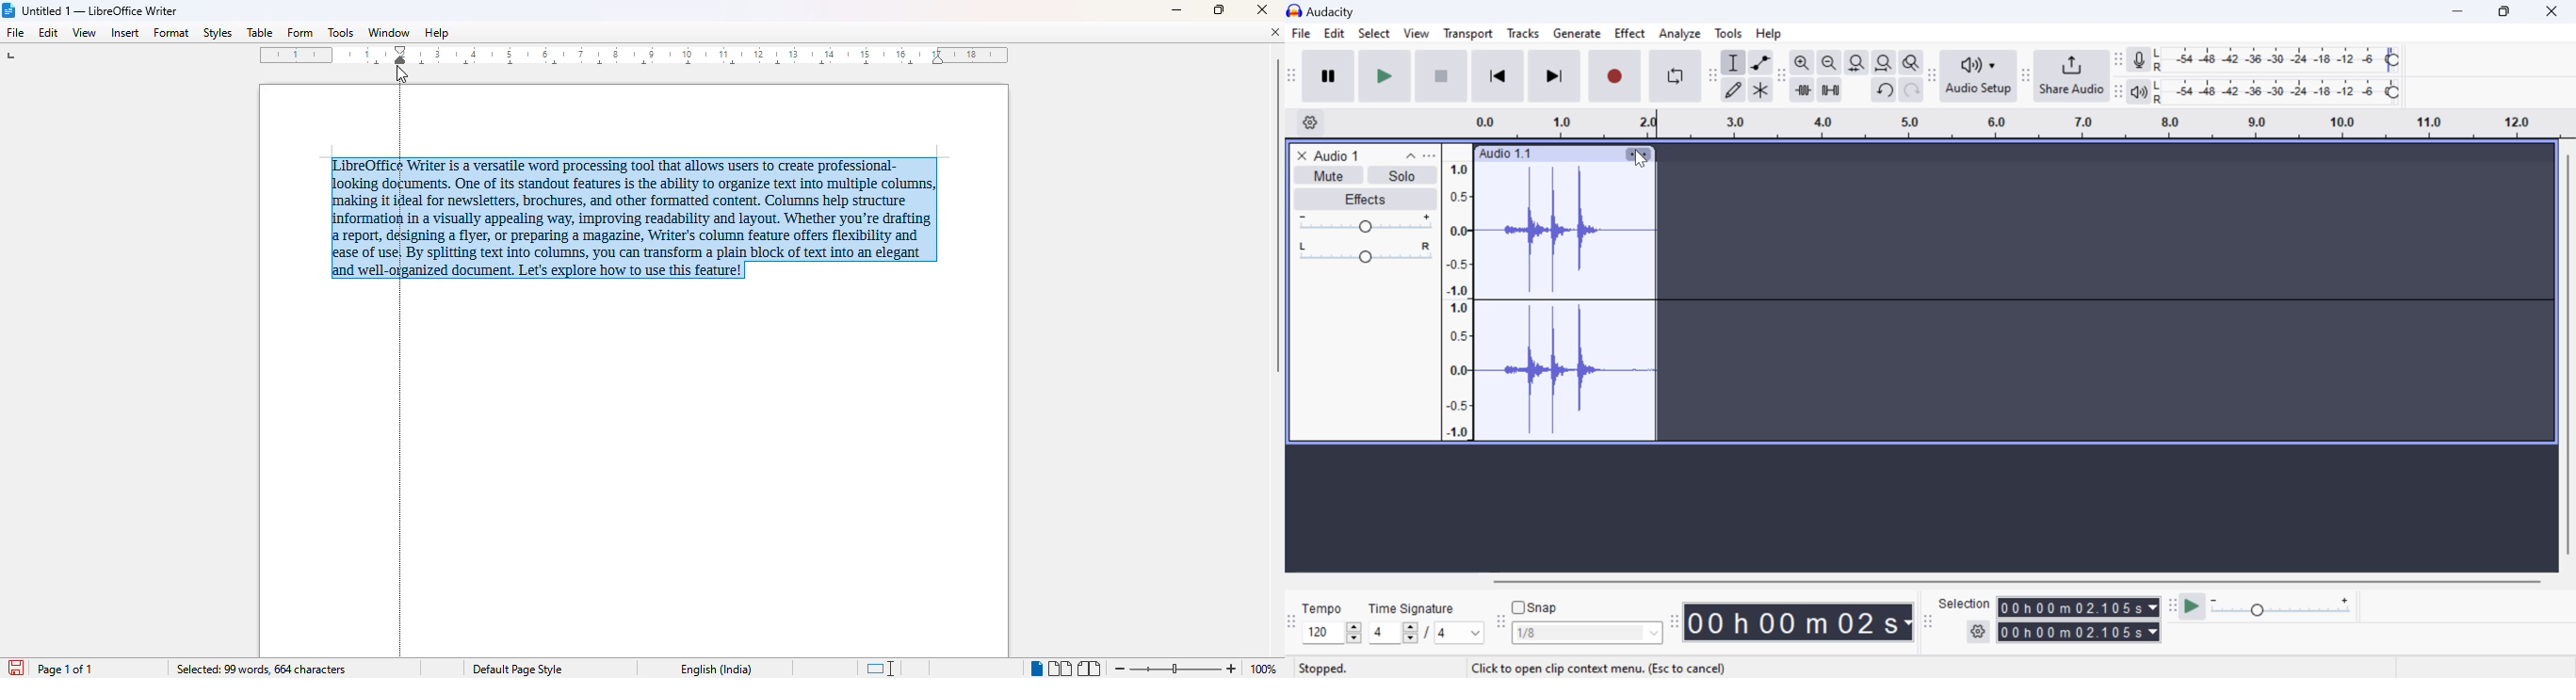  I want to click on redo, so click(1912, 90).